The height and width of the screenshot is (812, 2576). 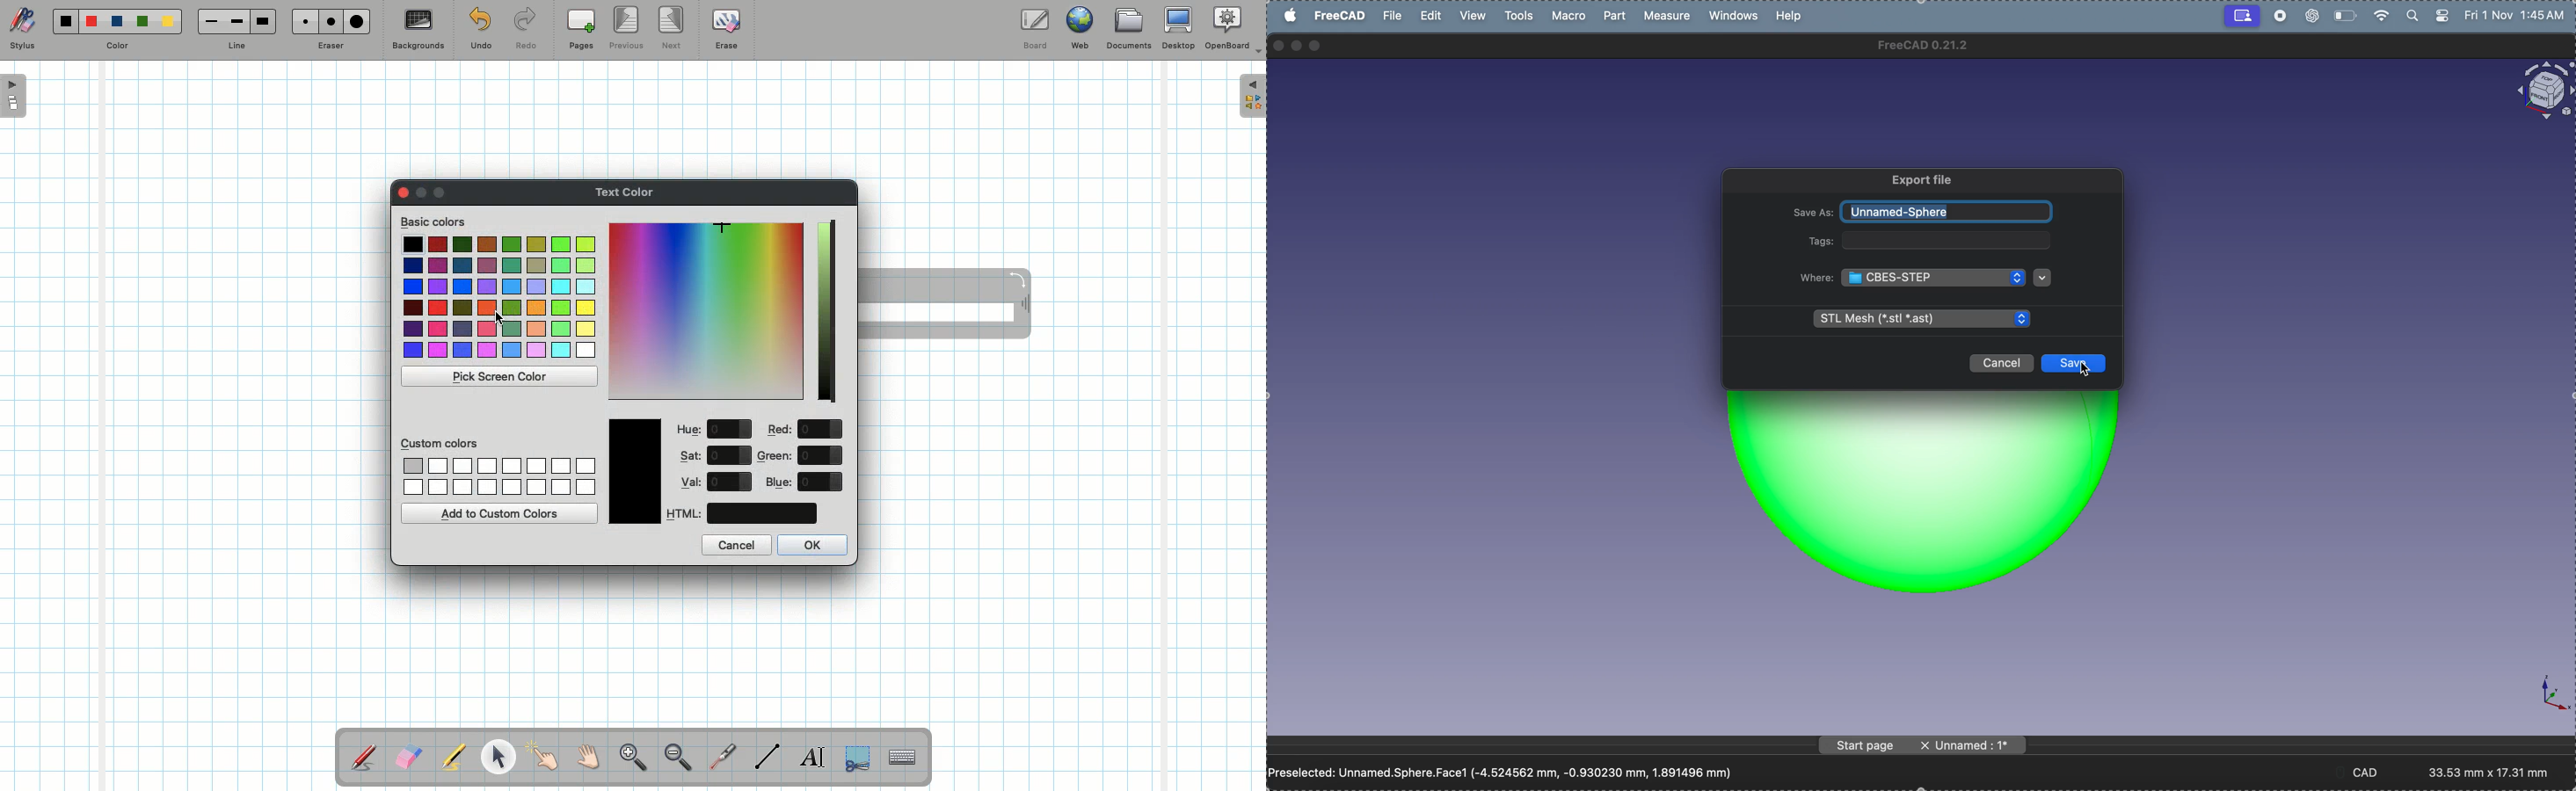 What do you see at coordinates (2088, 373) in the screenshot?
I see `cursor` at bounding box center [2088, 373].